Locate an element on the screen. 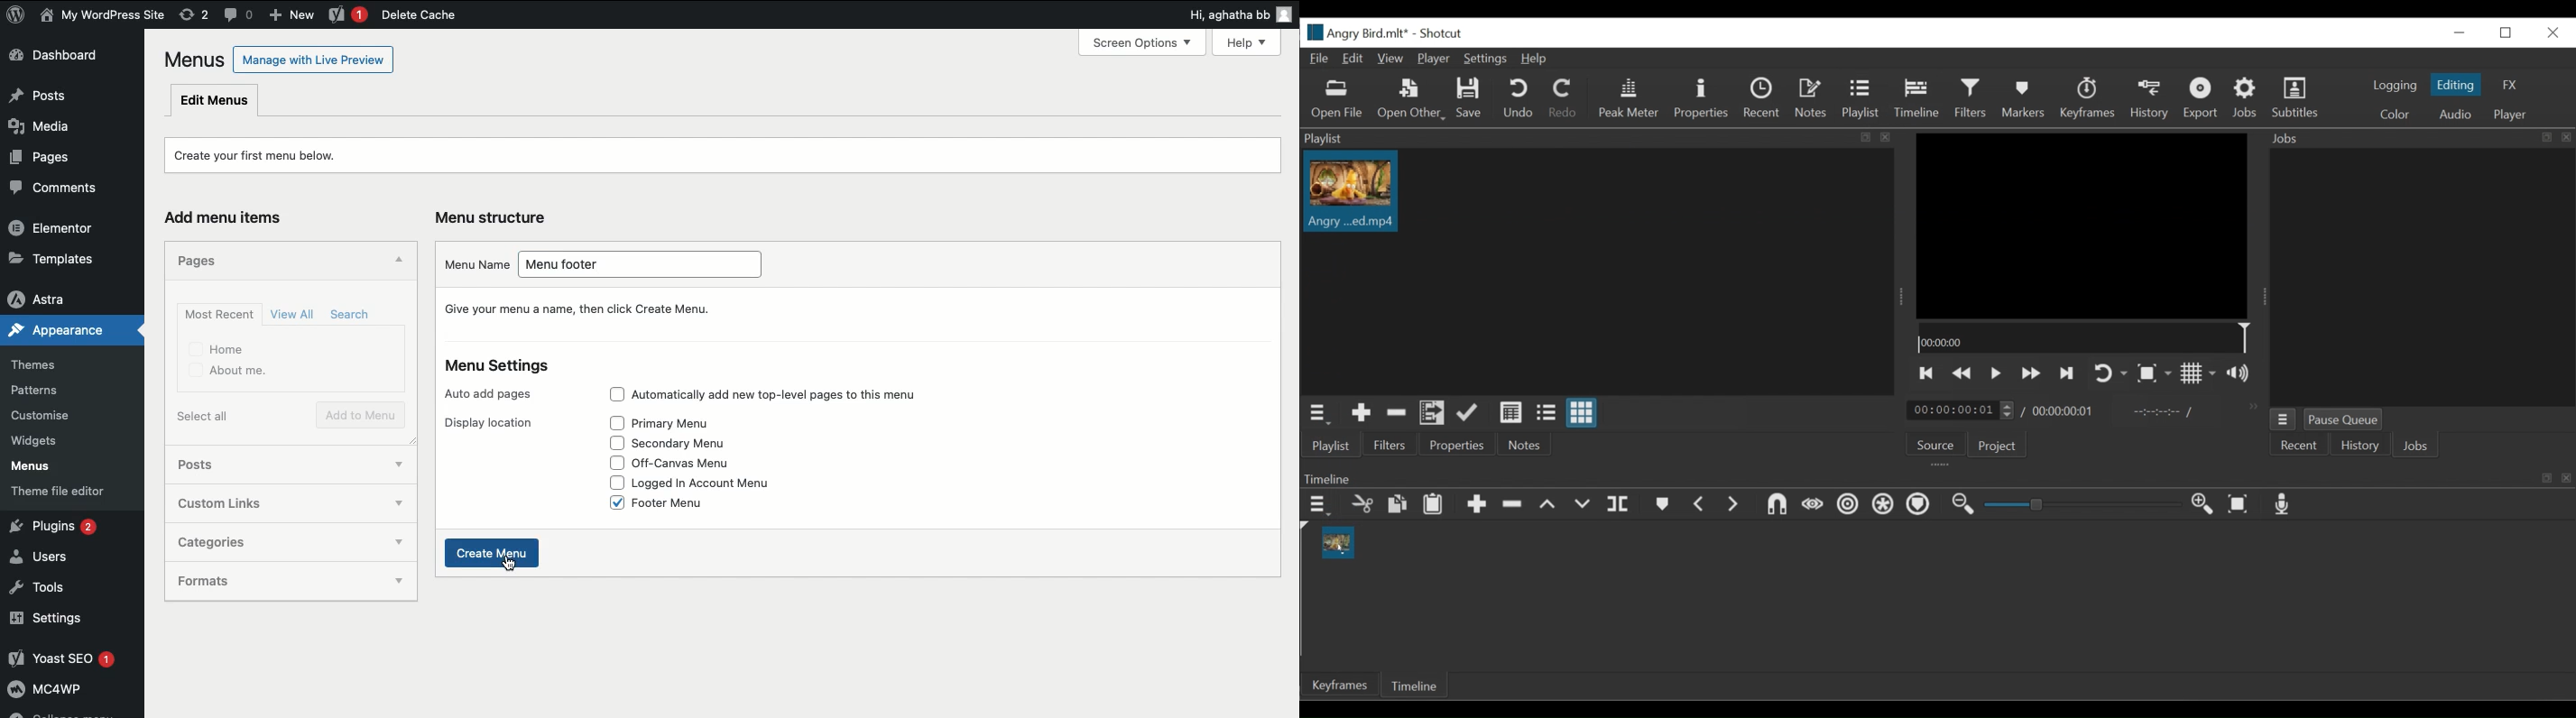 This screenshot has height=728, width=2576. Play forward quickly is located at coordinates (2029, 373).